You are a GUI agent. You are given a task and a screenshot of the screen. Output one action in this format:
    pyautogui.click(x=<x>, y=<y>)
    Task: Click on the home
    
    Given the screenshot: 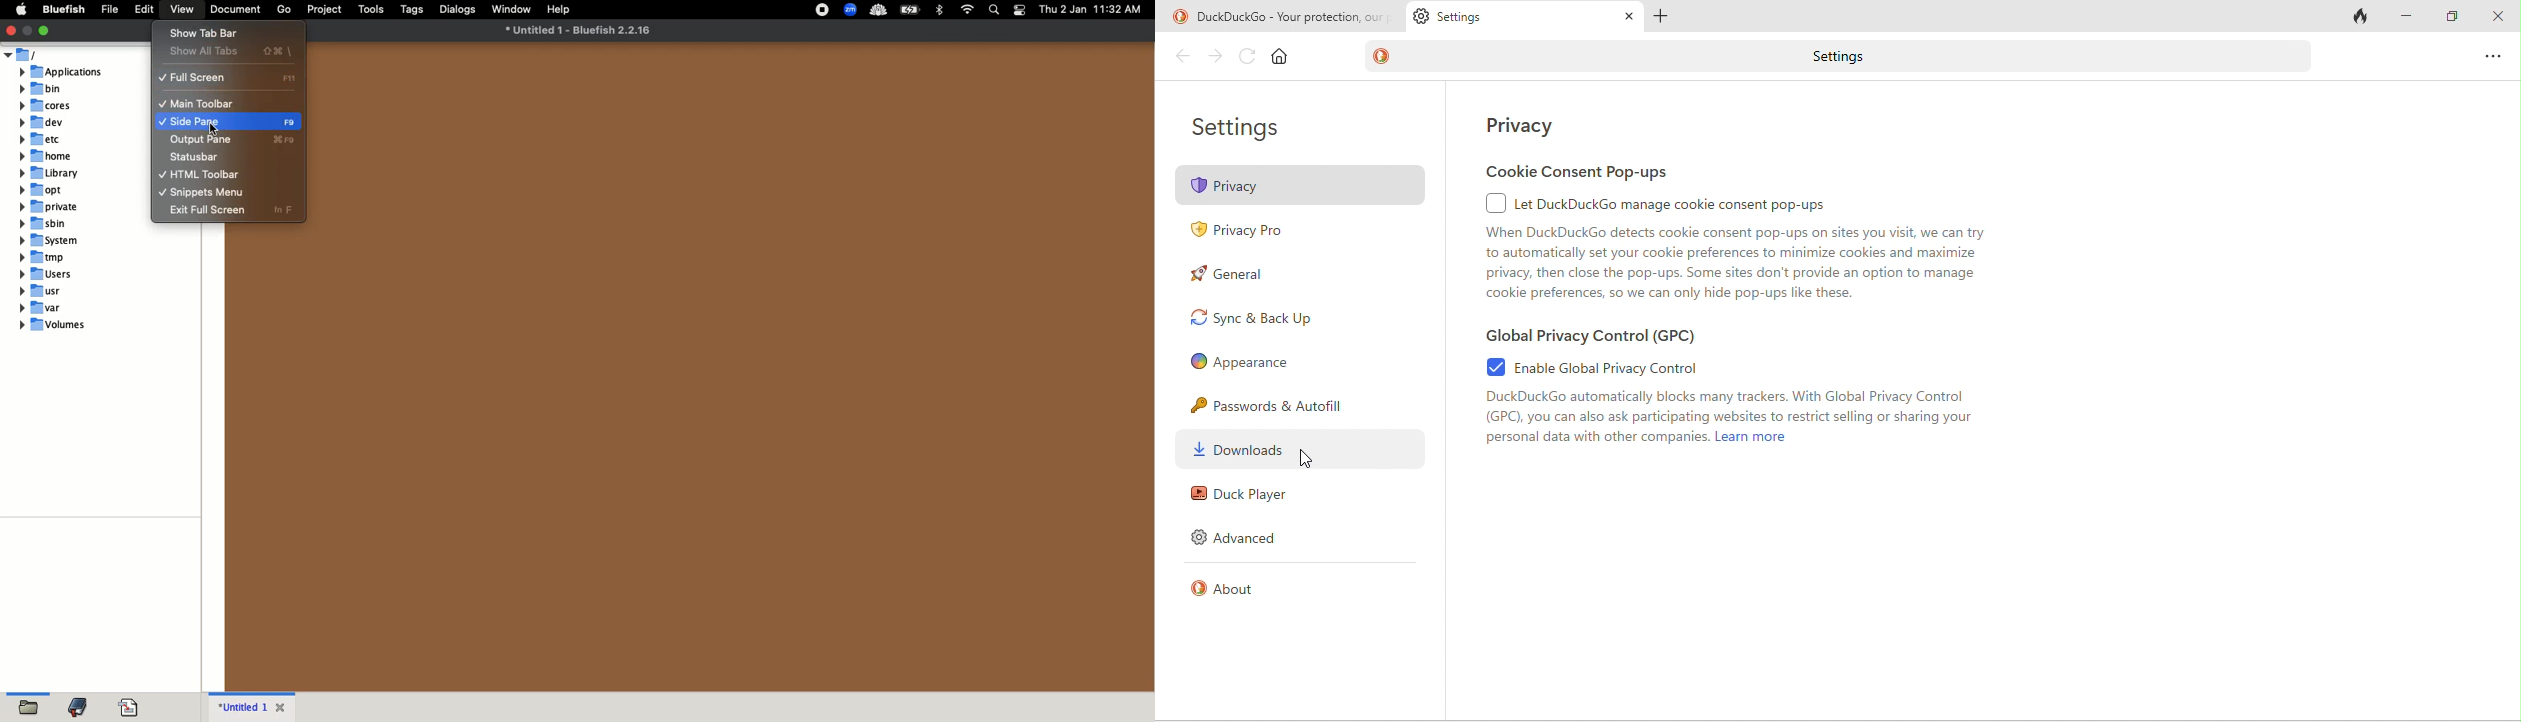 What is the action you would take?
    pyautogui.click(x=46, y=156)
    